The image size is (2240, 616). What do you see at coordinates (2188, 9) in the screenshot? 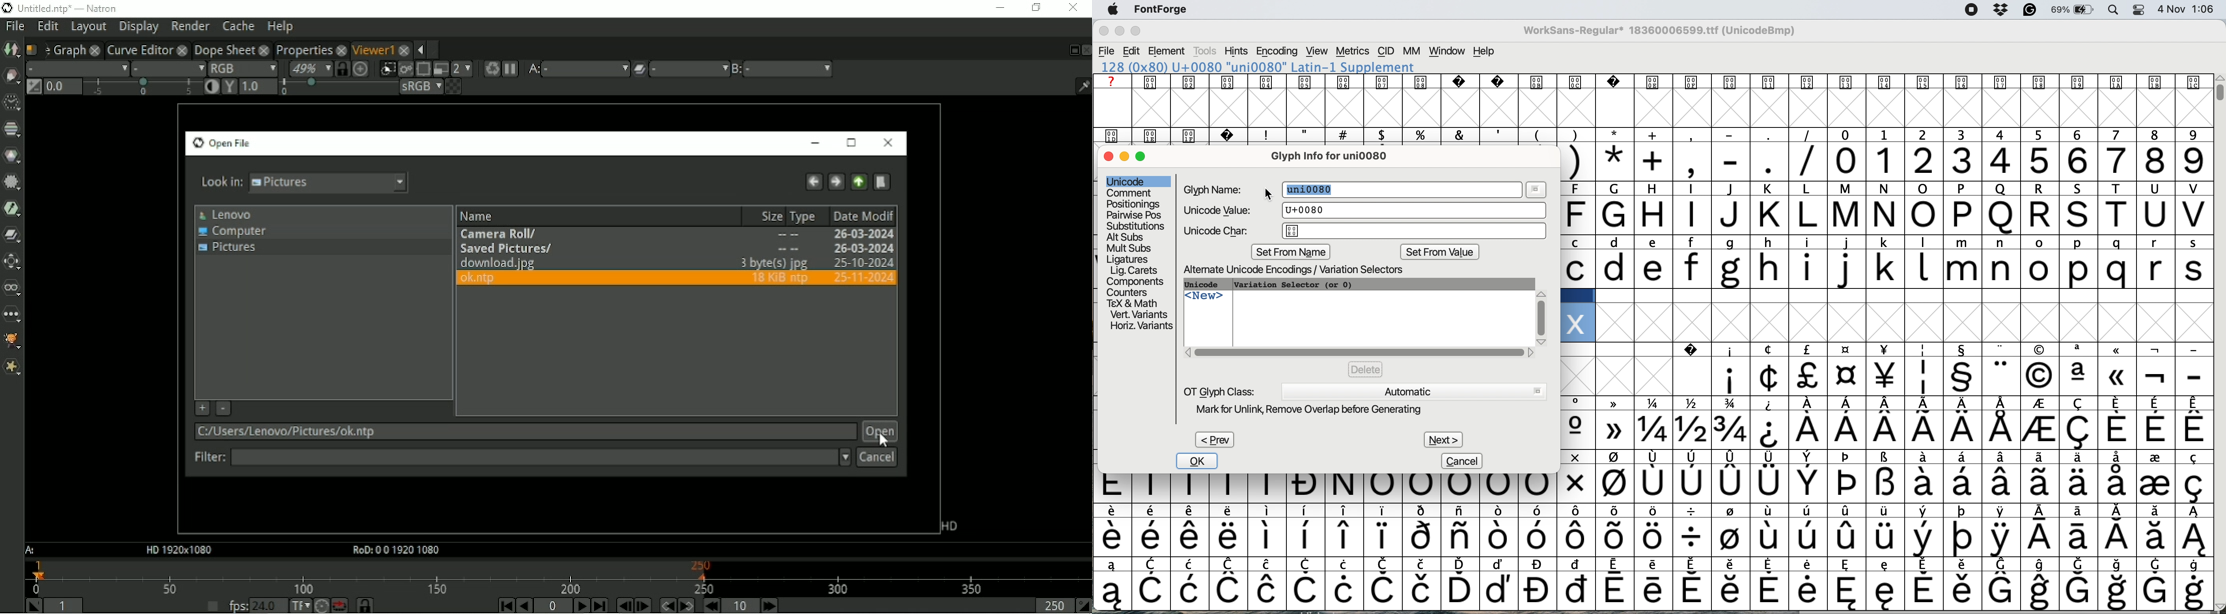
I see `date and time` at bounding box center [2188, 9].